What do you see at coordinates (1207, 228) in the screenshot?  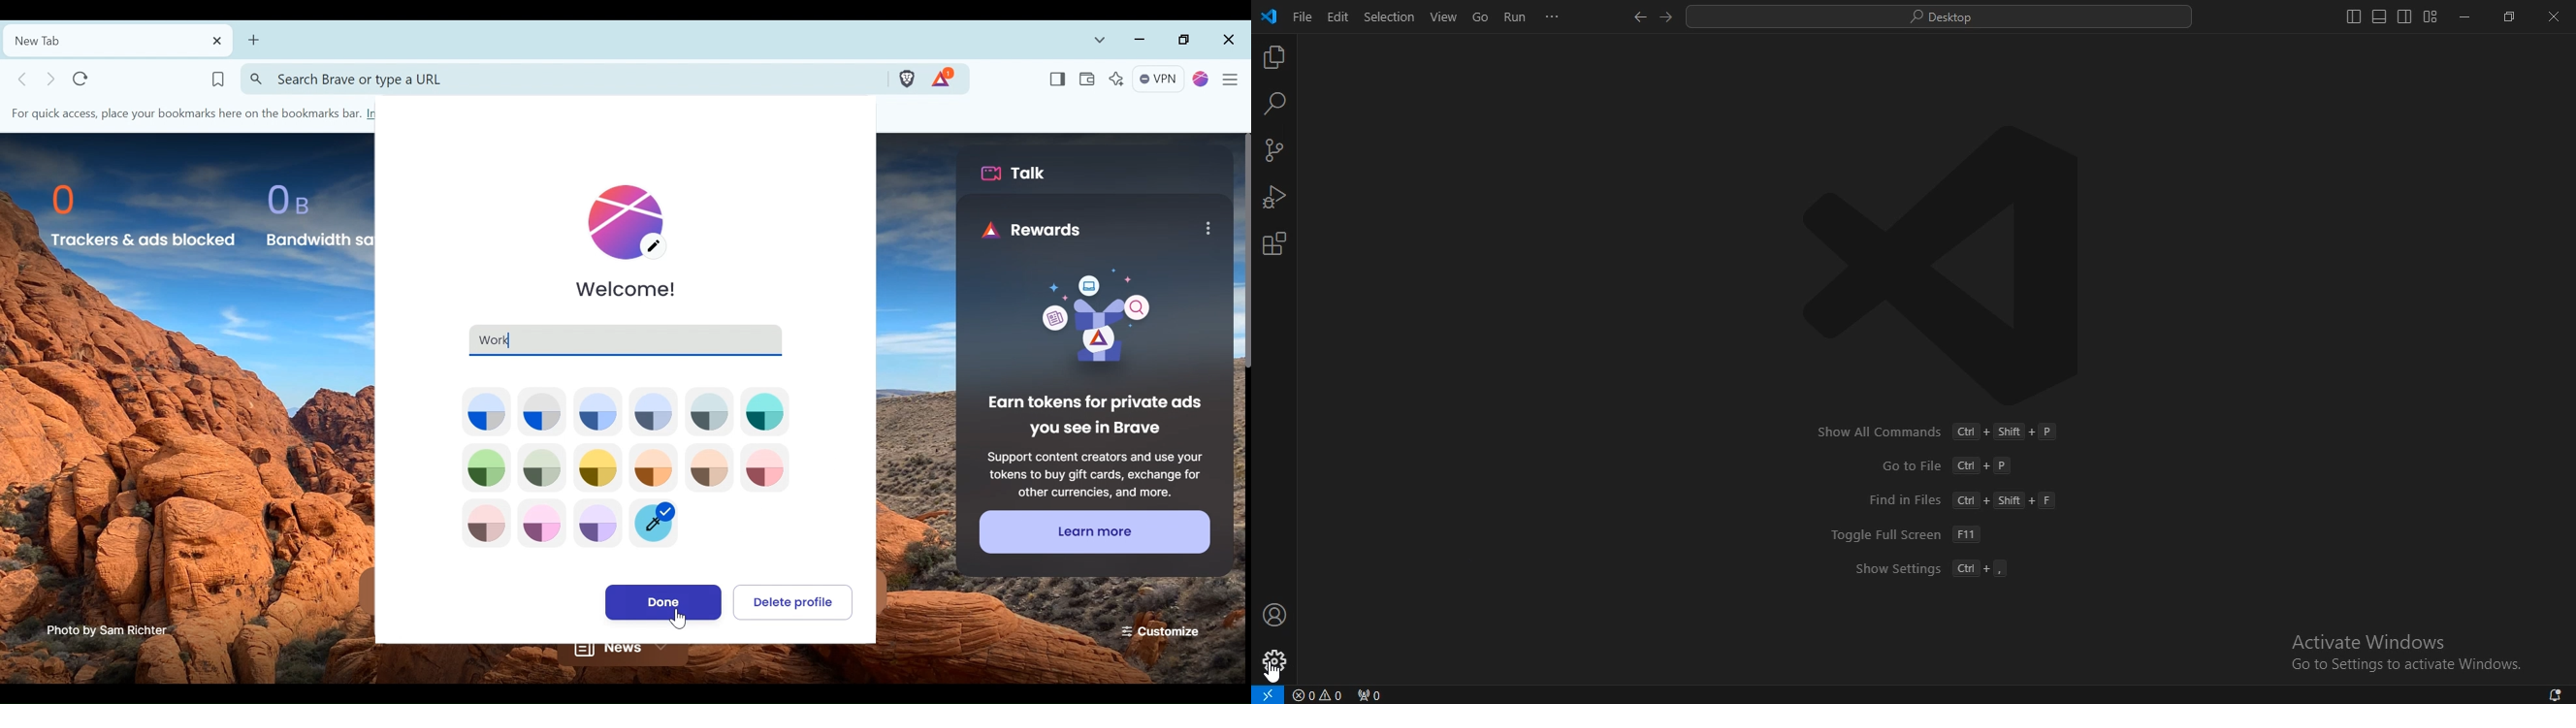 I see `more options` at bounding box center [1207, 228].